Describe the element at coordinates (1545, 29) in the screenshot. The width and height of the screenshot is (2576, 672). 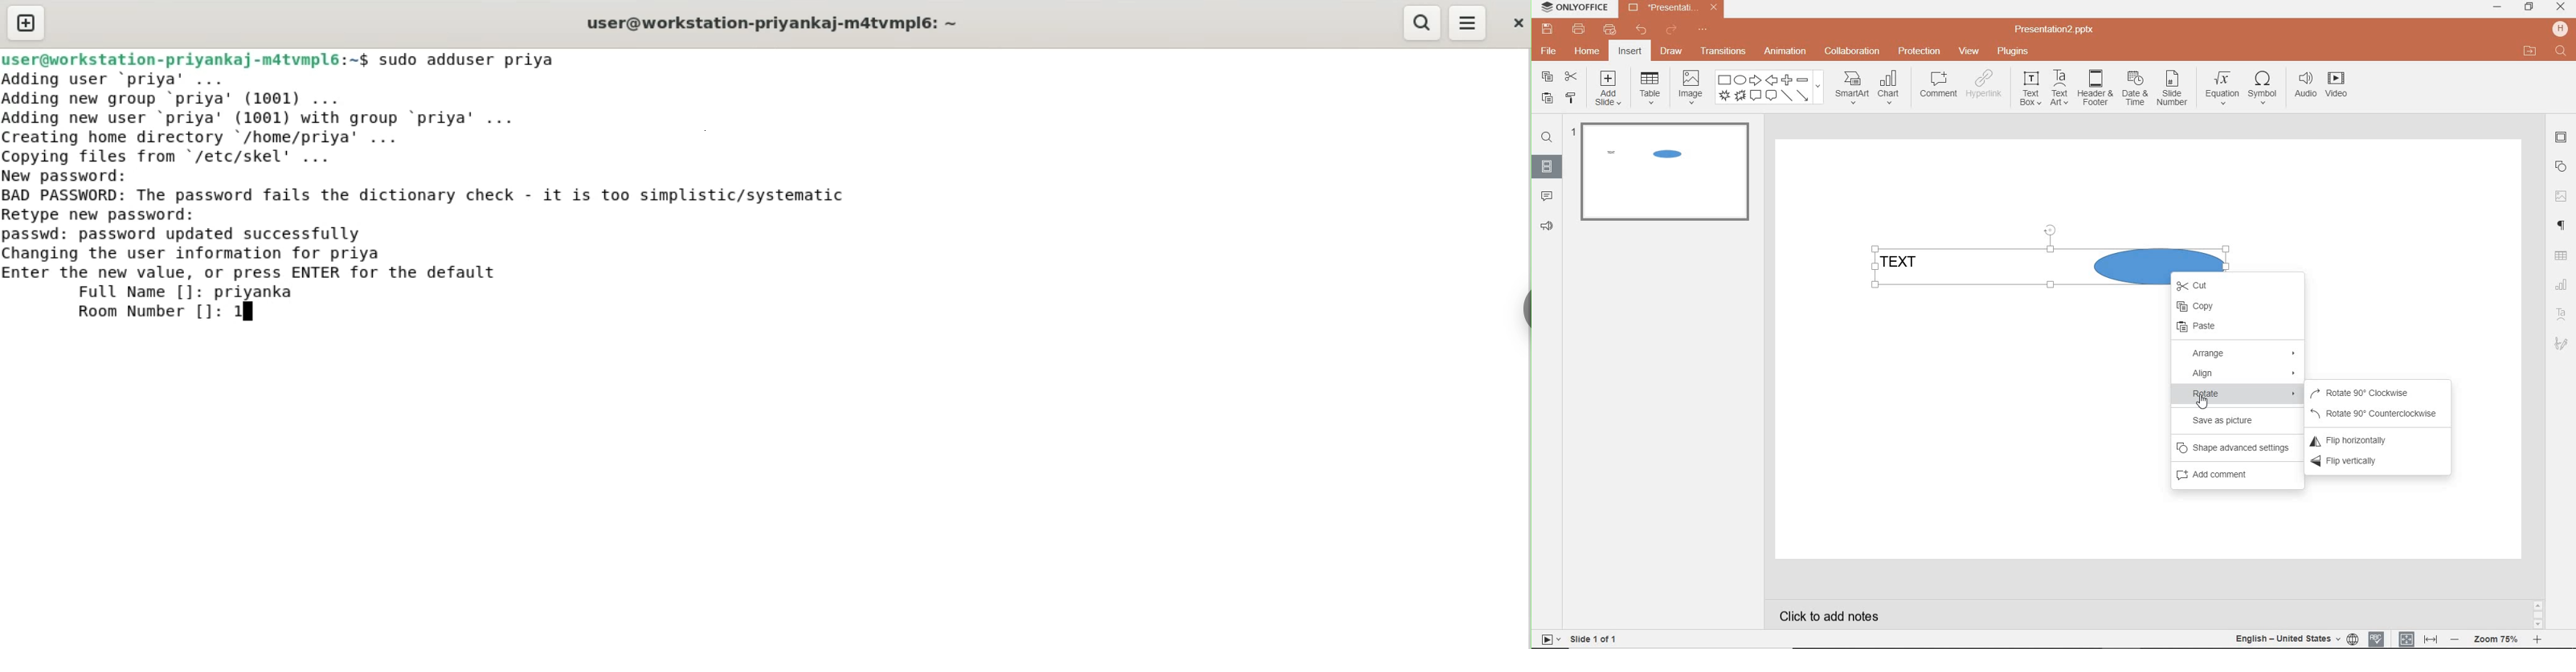
I see `save` at that location.